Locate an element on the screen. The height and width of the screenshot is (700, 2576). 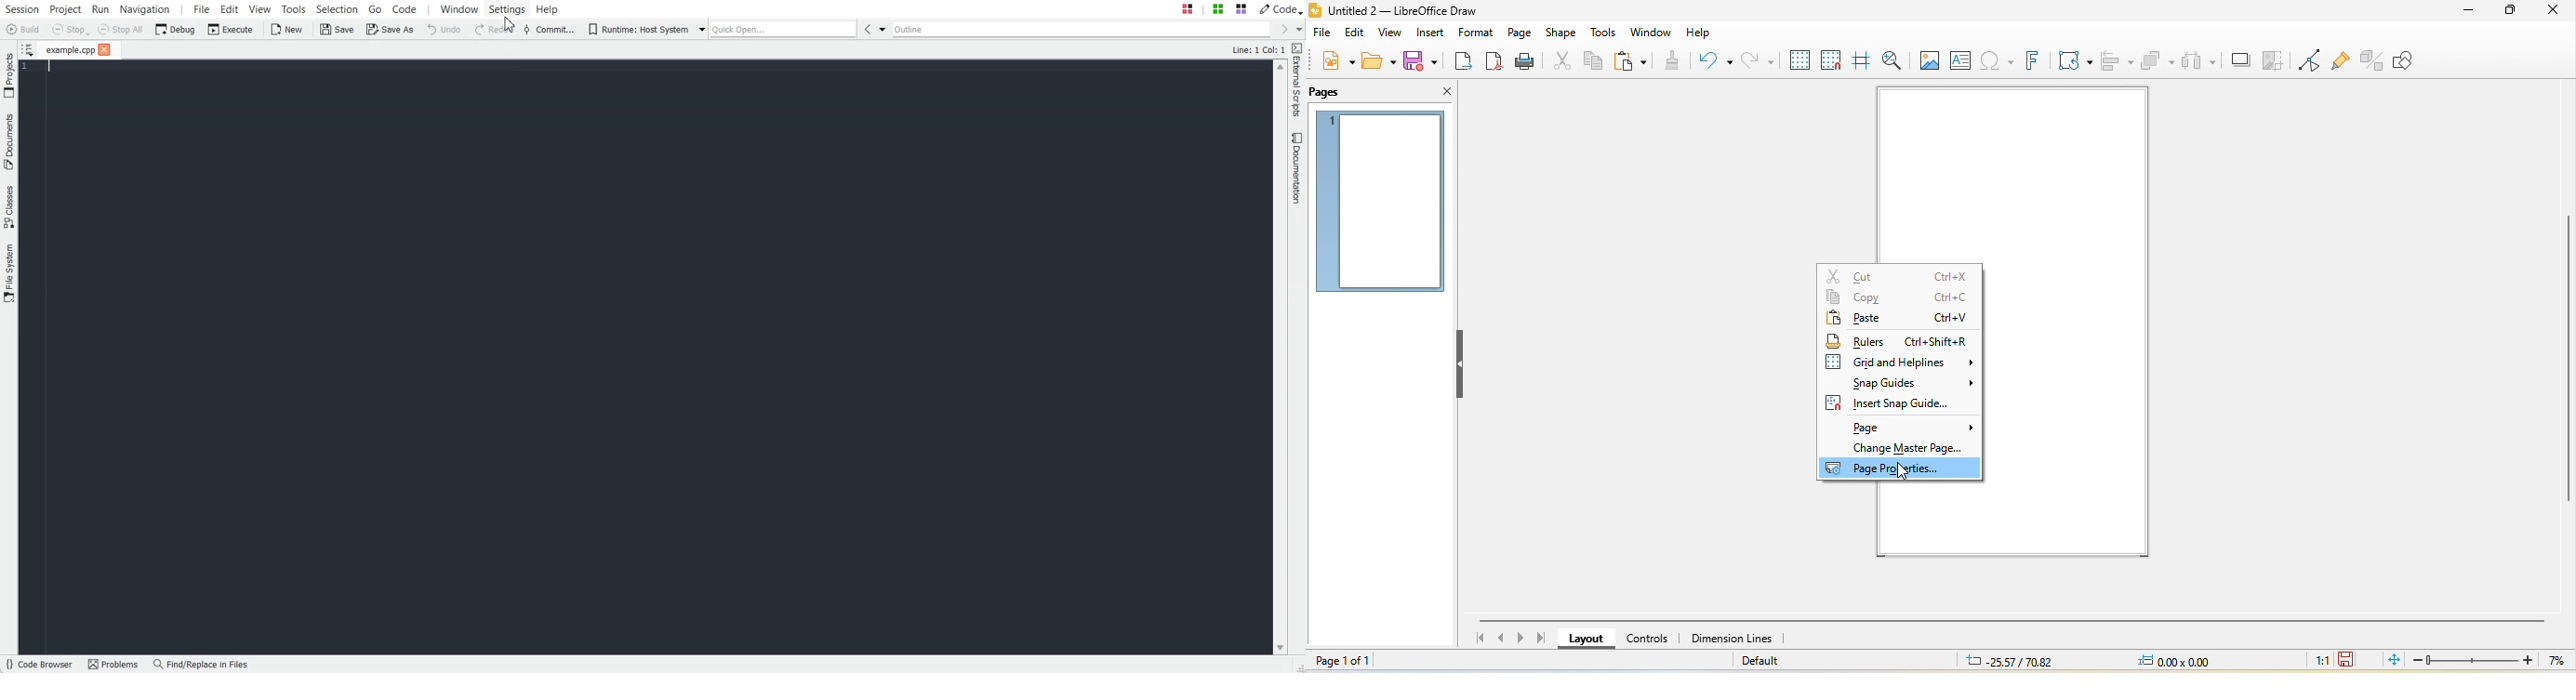
view is located at coordinates (1388, 34).